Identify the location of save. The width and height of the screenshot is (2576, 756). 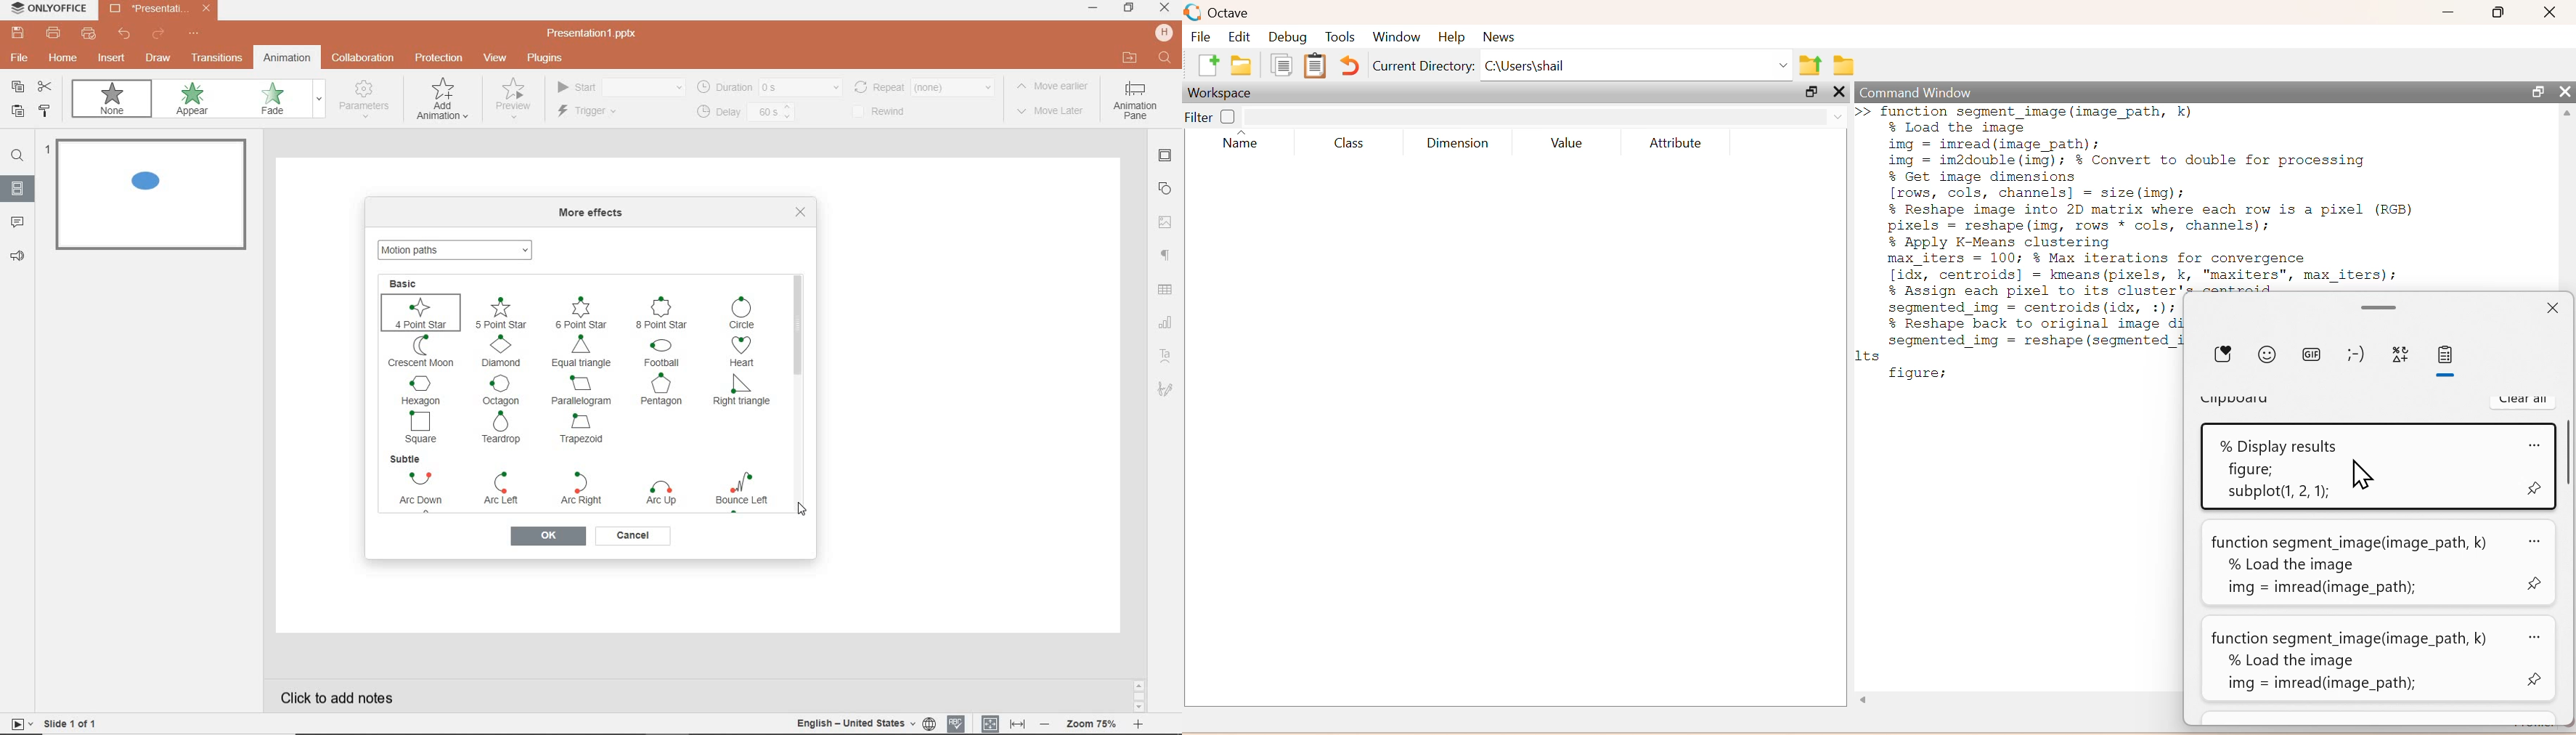
(17, 33).